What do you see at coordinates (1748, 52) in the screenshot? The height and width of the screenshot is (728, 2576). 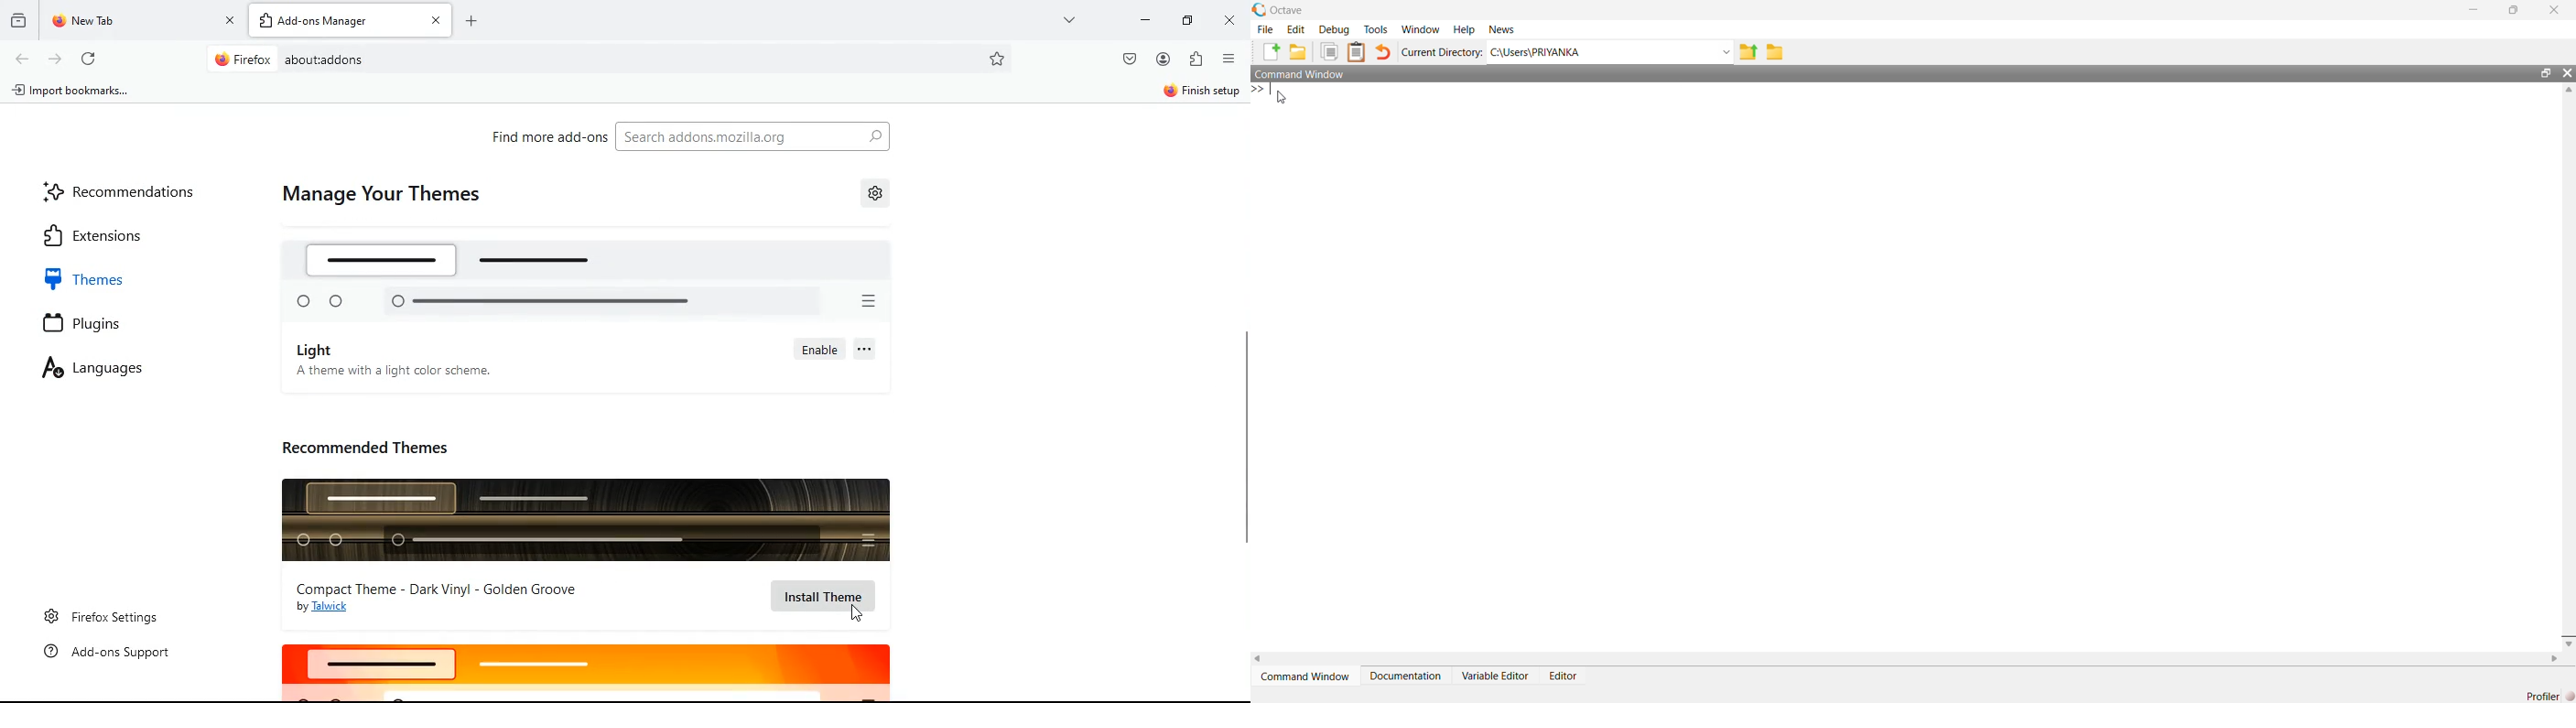 I see `share folder` at bounding box center [1748, 52].